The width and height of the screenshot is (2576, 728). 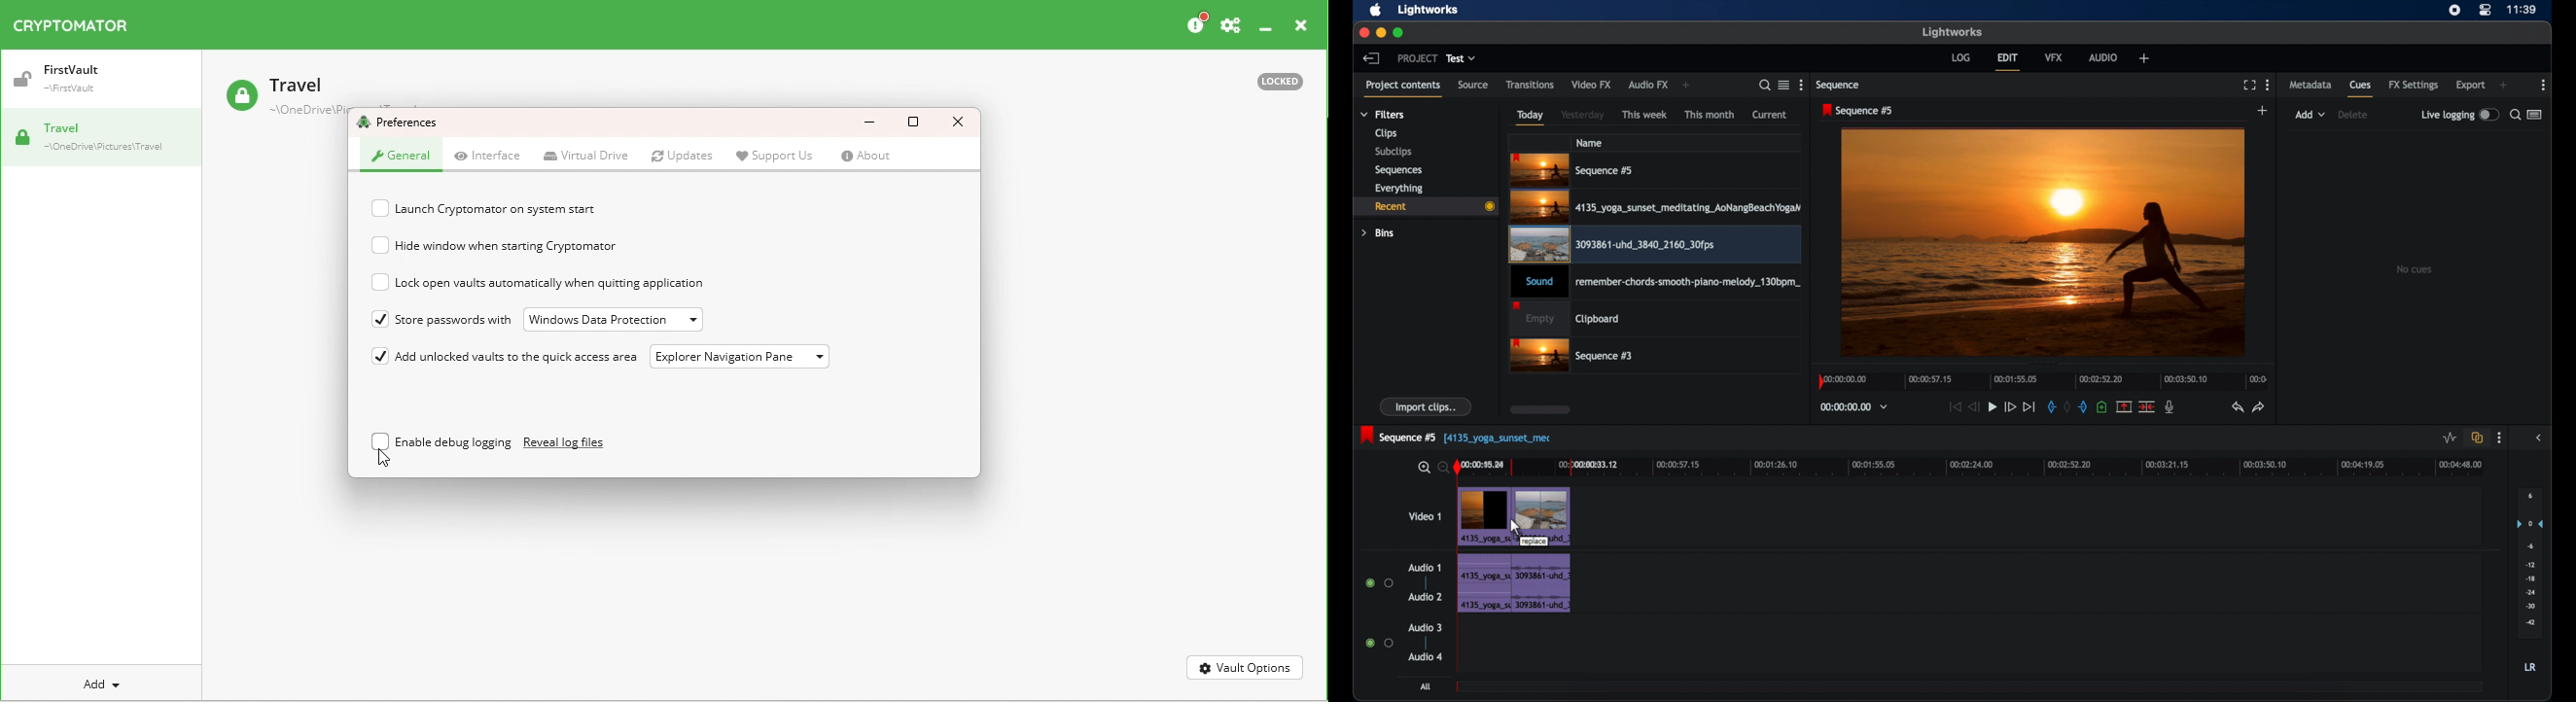 What do you see at coordinates (2237, 408) in the screenshot?
I see `undo` at bounding box center [2237, 408].